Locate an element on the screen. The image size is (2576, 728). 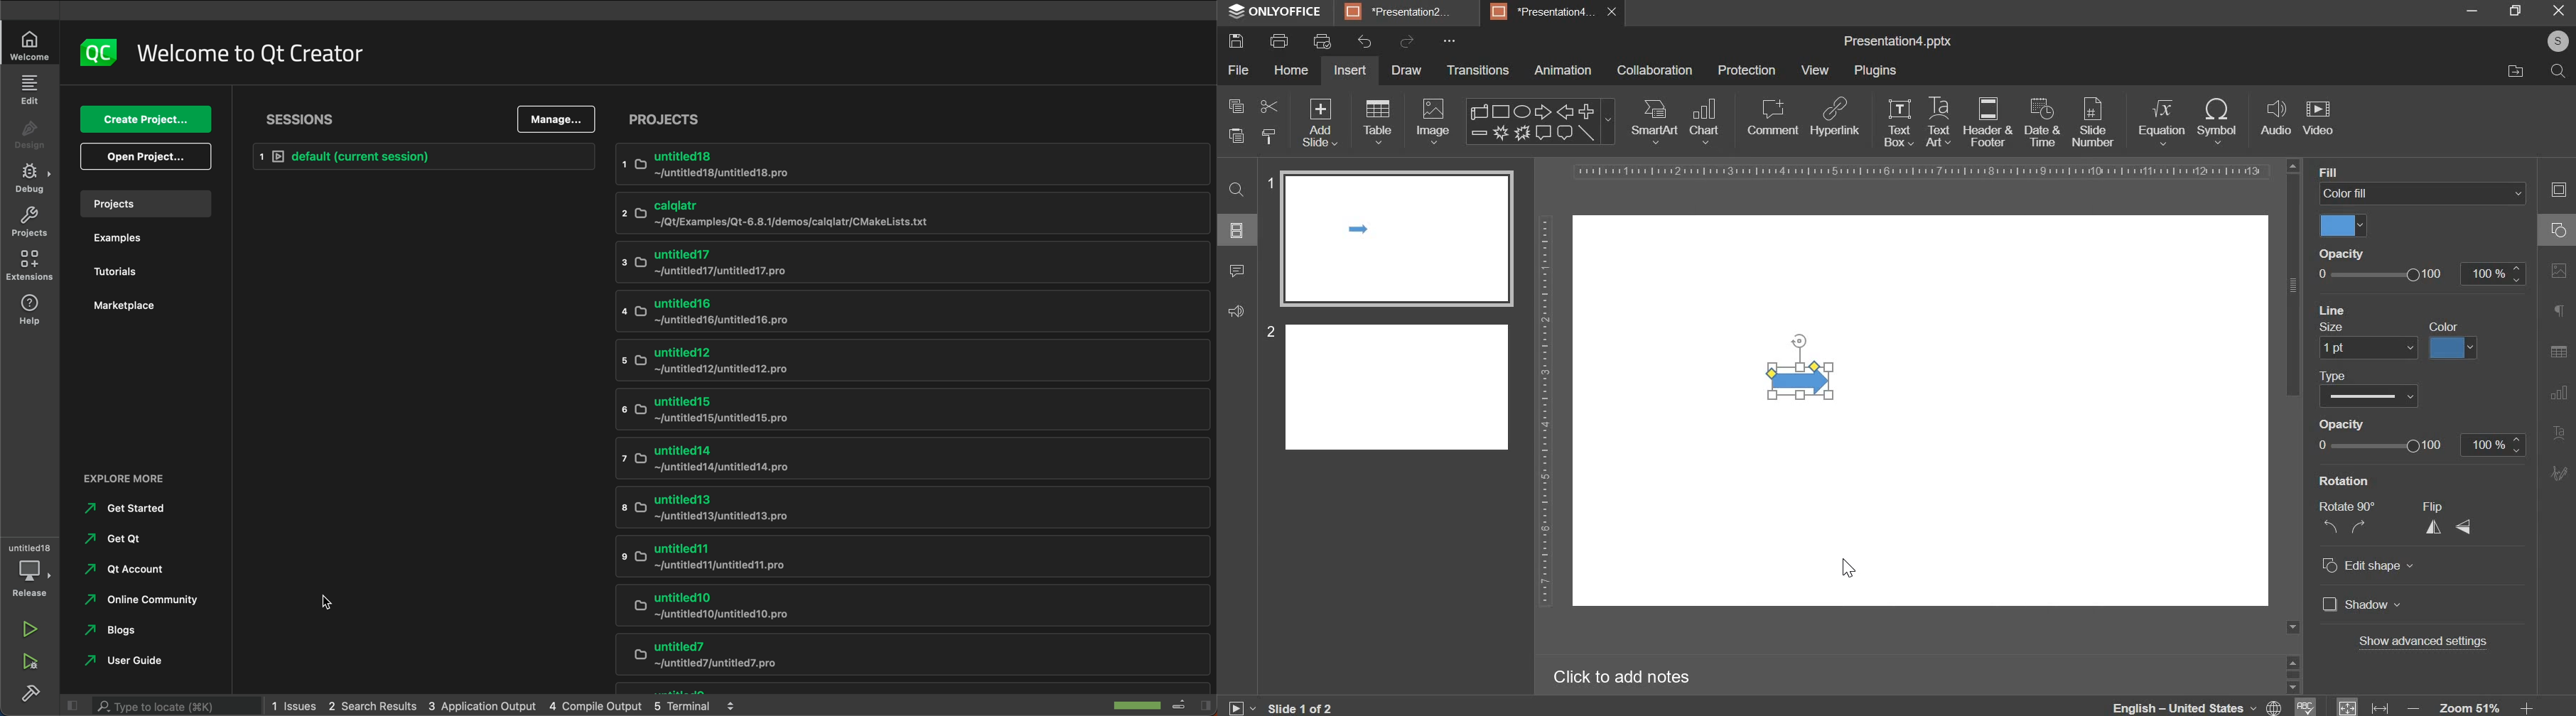
Fill is located at coordinates (2332, 171).